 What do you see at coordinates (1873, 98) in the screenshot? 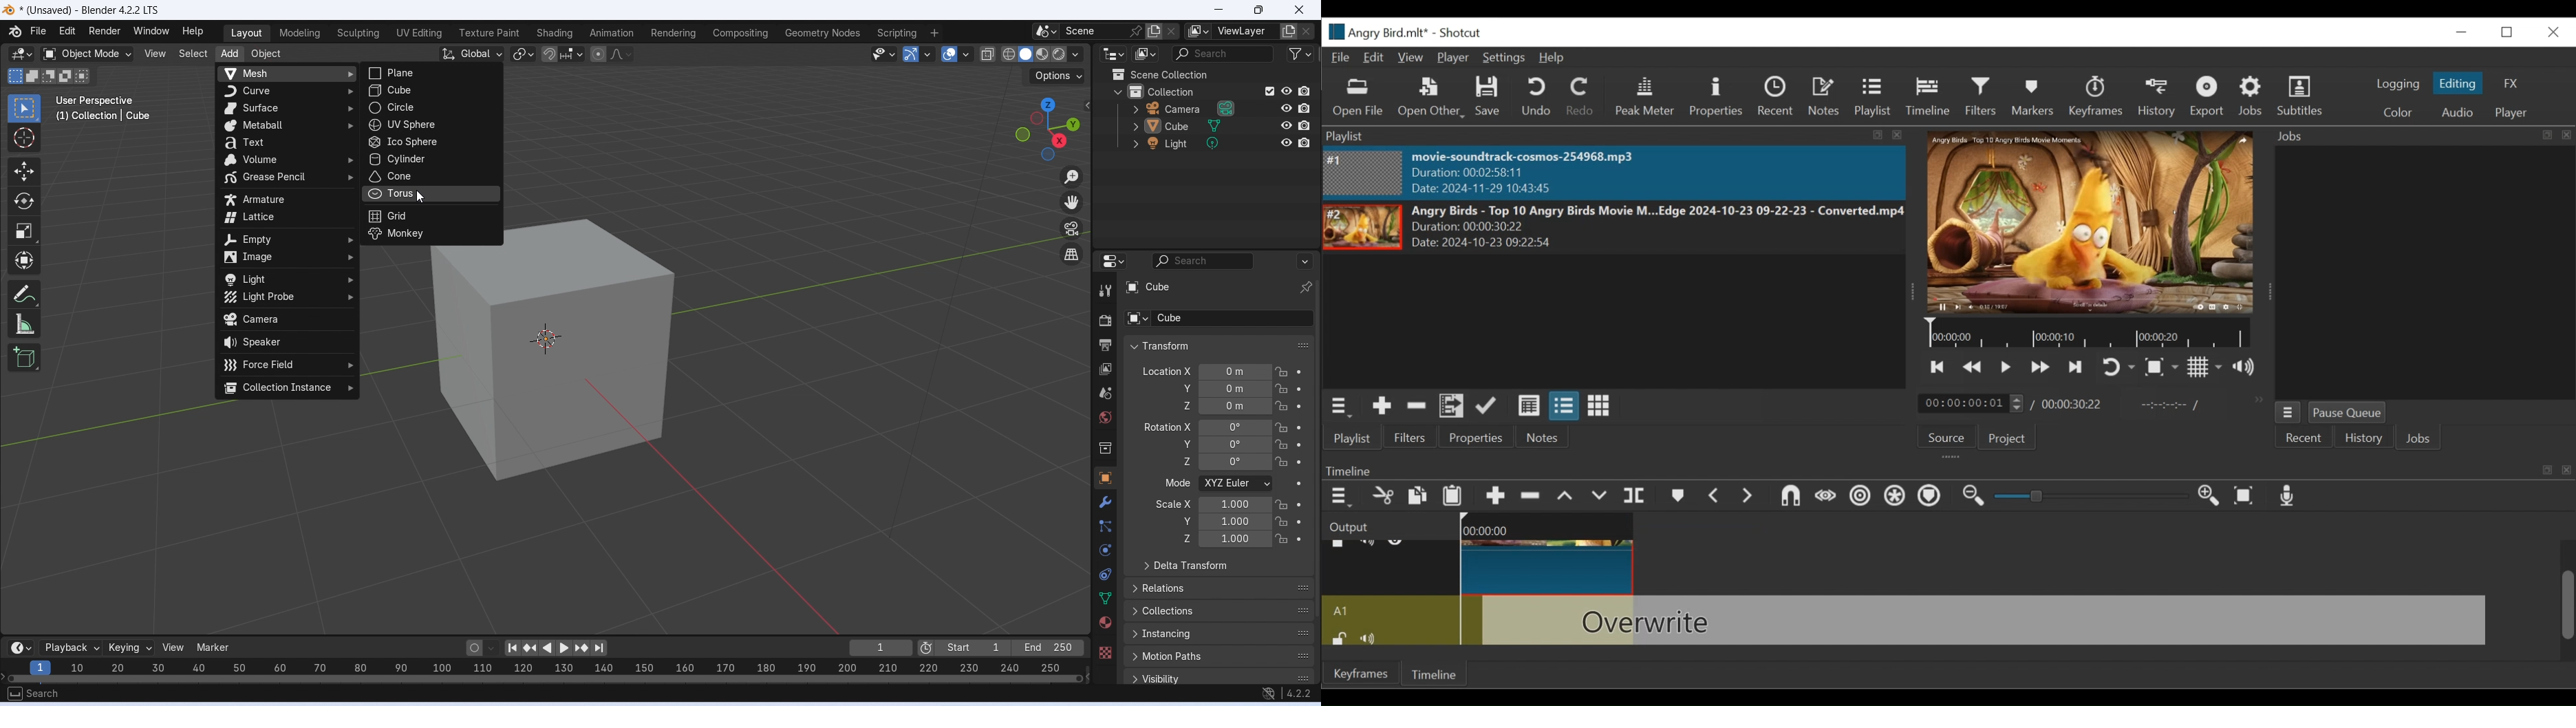
I see `Playlist` at bounding box center [1873, 98].